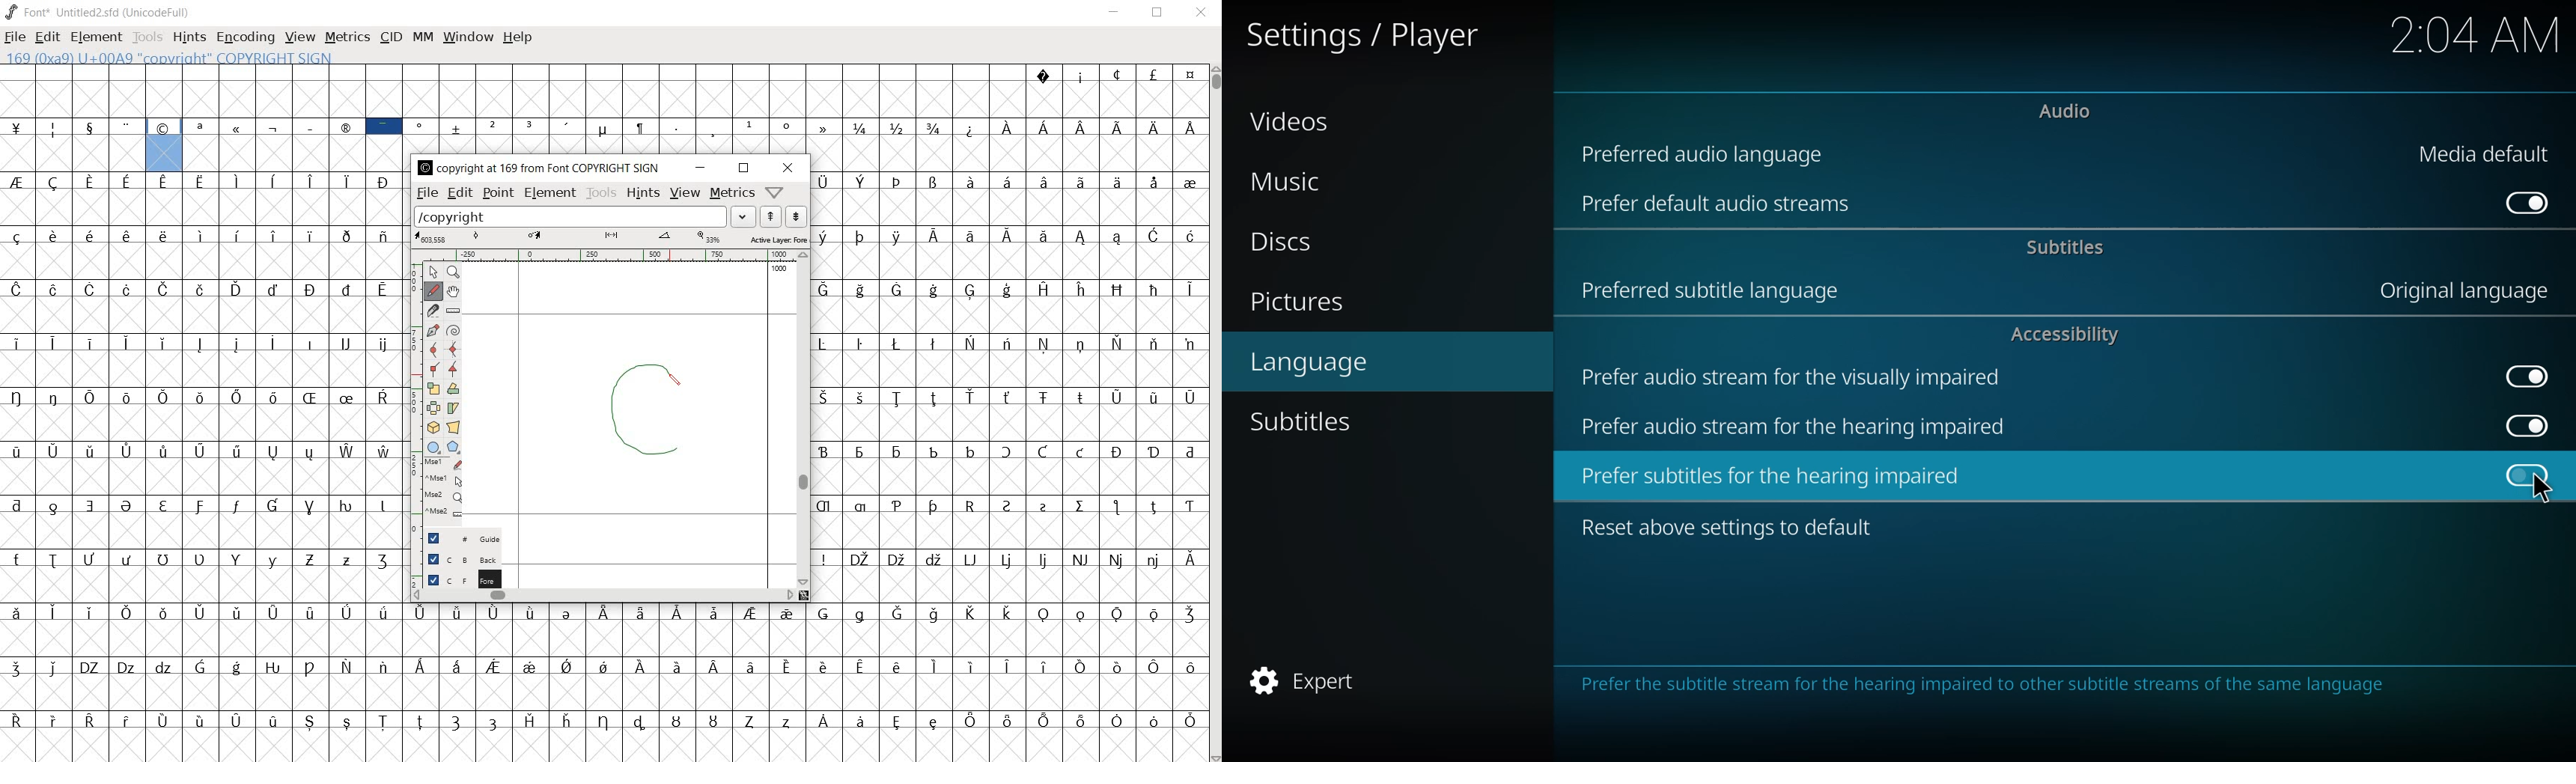 The height and width of the screenshot is (784, 2576). I want to click on cut splines in two, so click(432, 310).